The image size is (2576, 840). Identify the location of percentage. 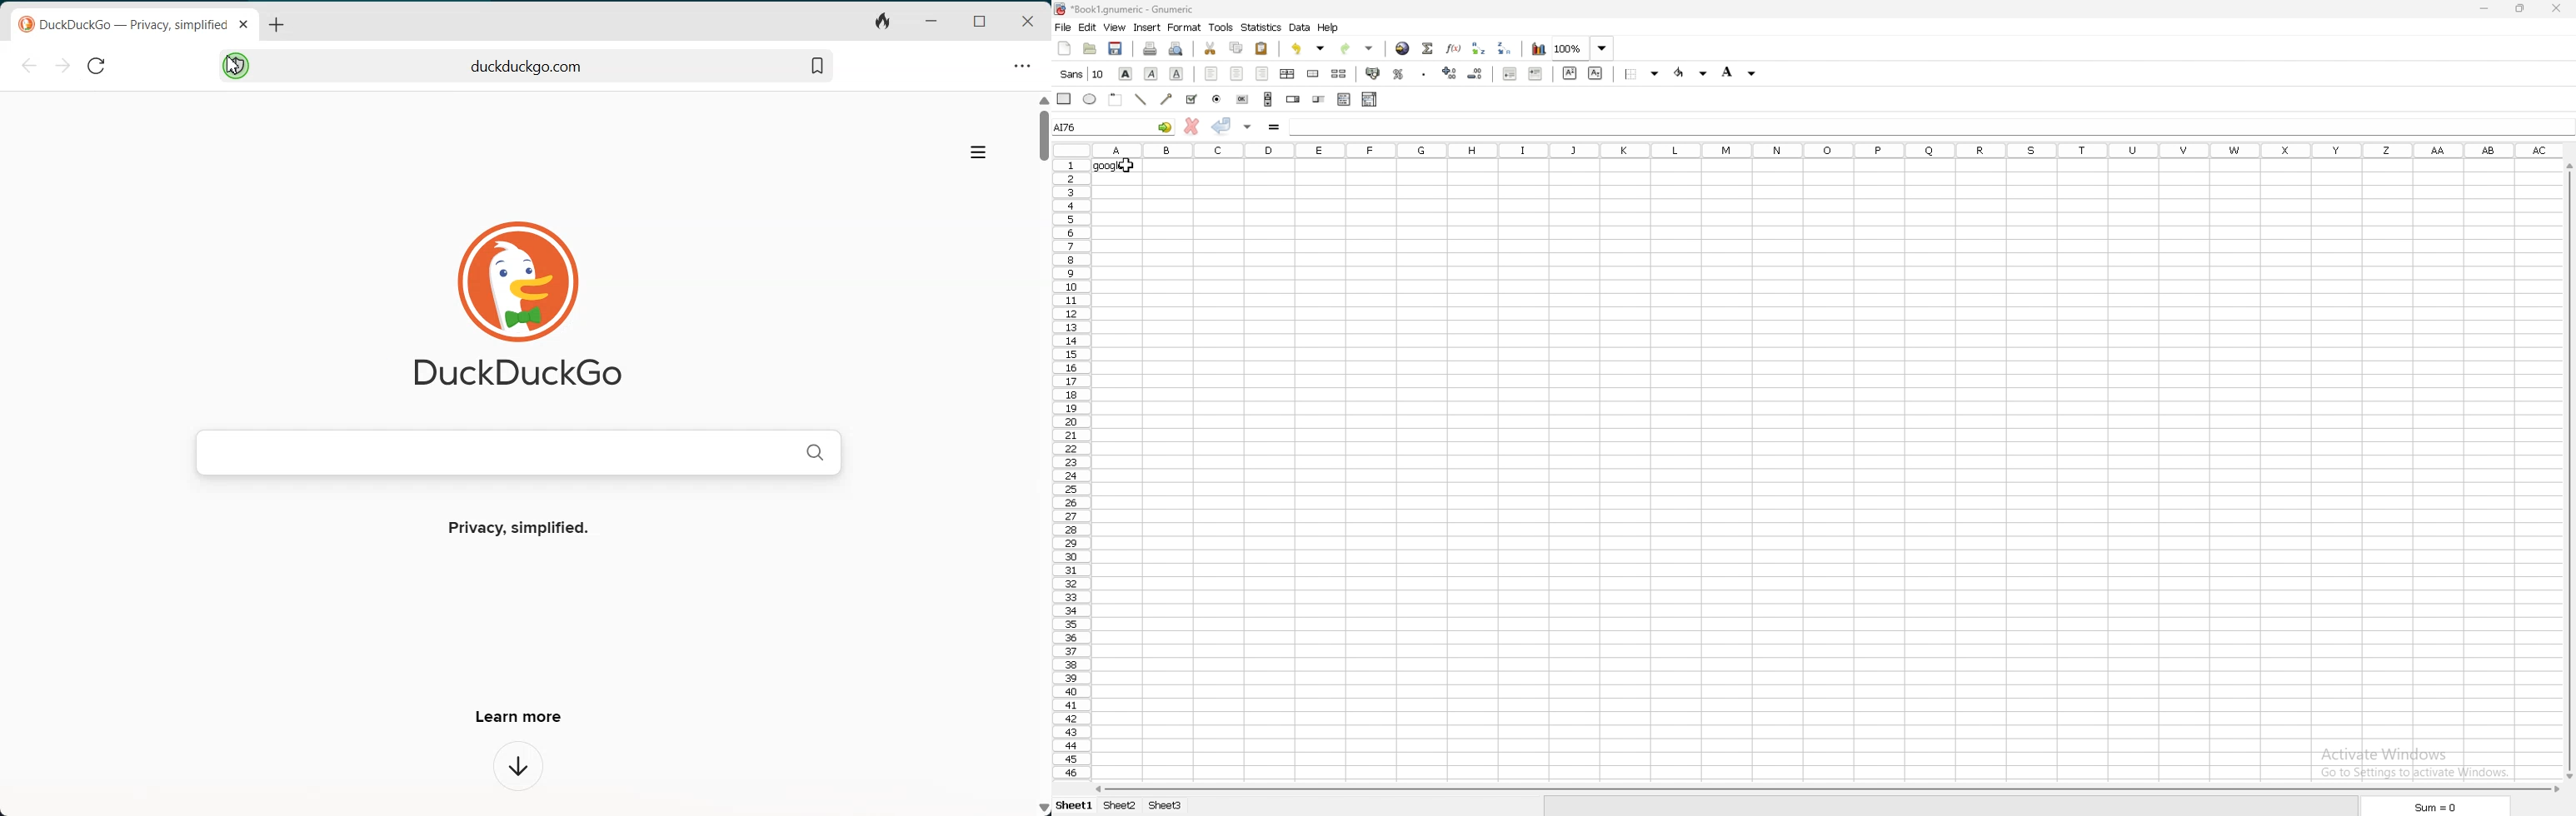
(1398, 74).